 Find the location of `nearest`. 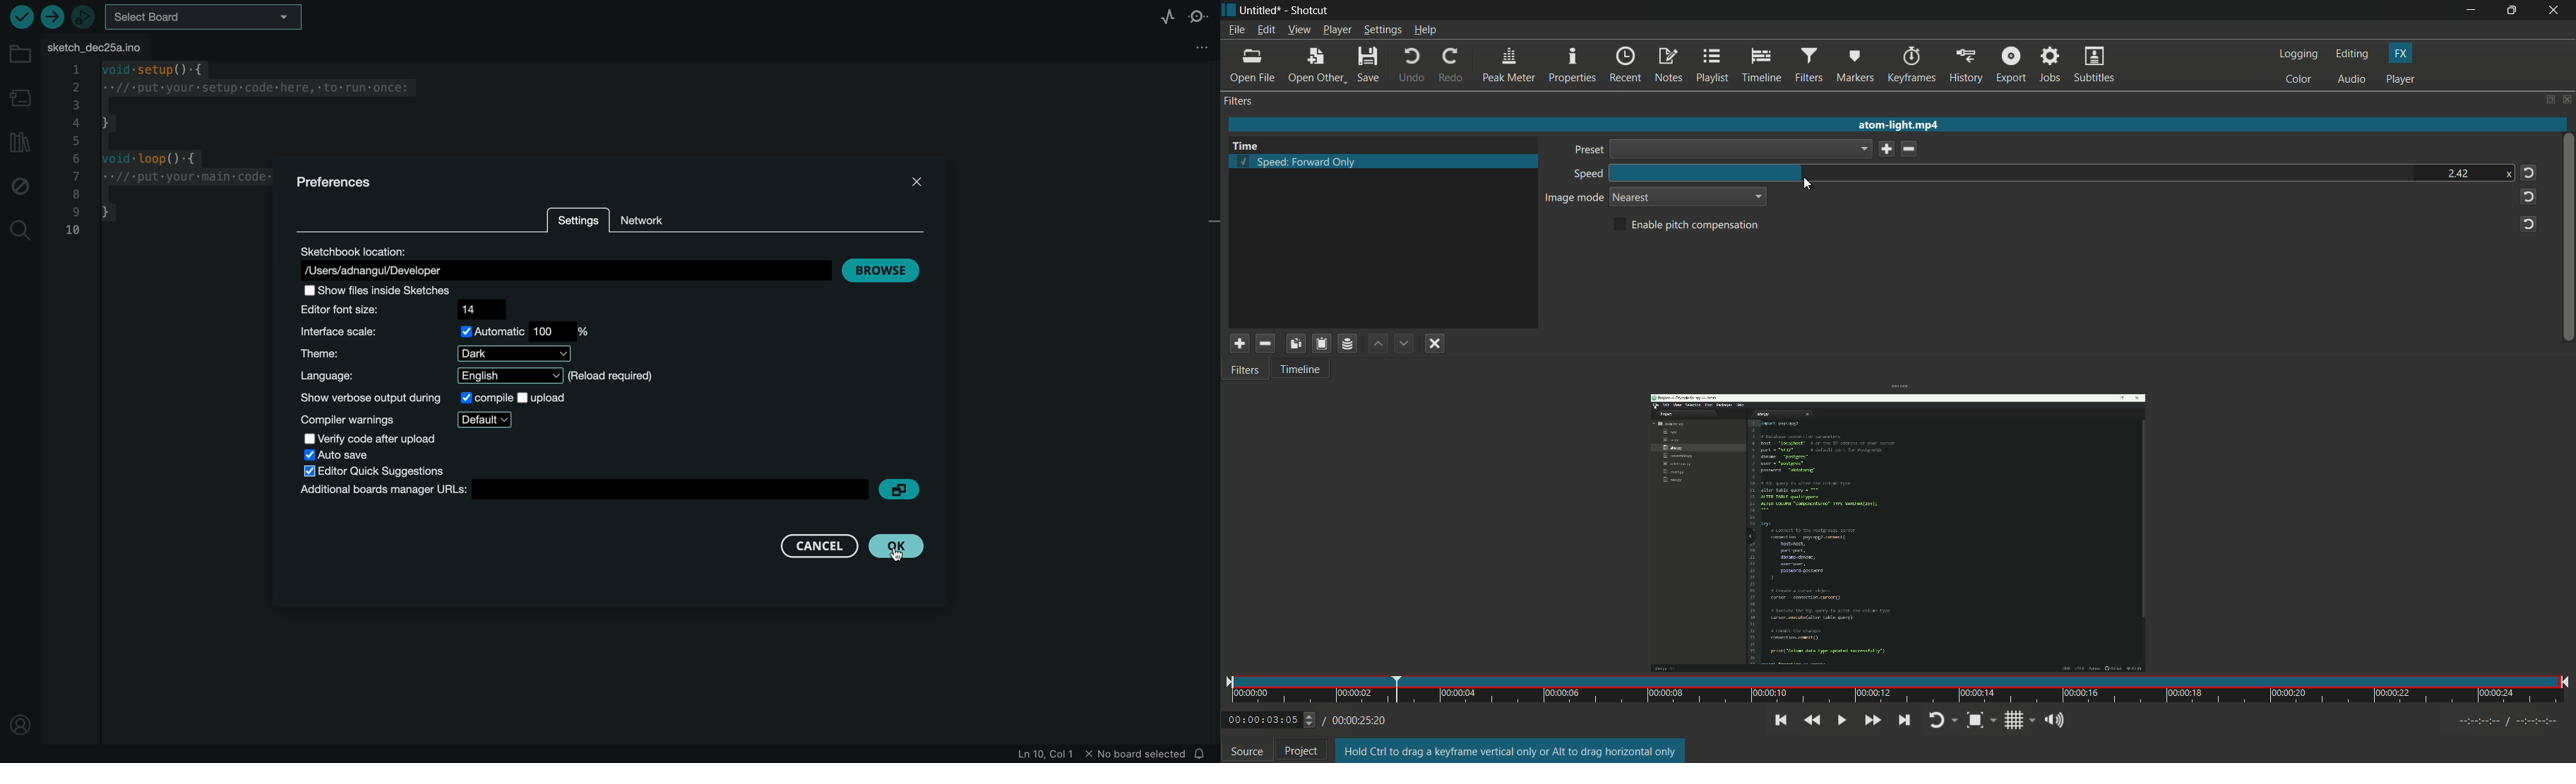

nearest is located at coordinates (1633, 198).